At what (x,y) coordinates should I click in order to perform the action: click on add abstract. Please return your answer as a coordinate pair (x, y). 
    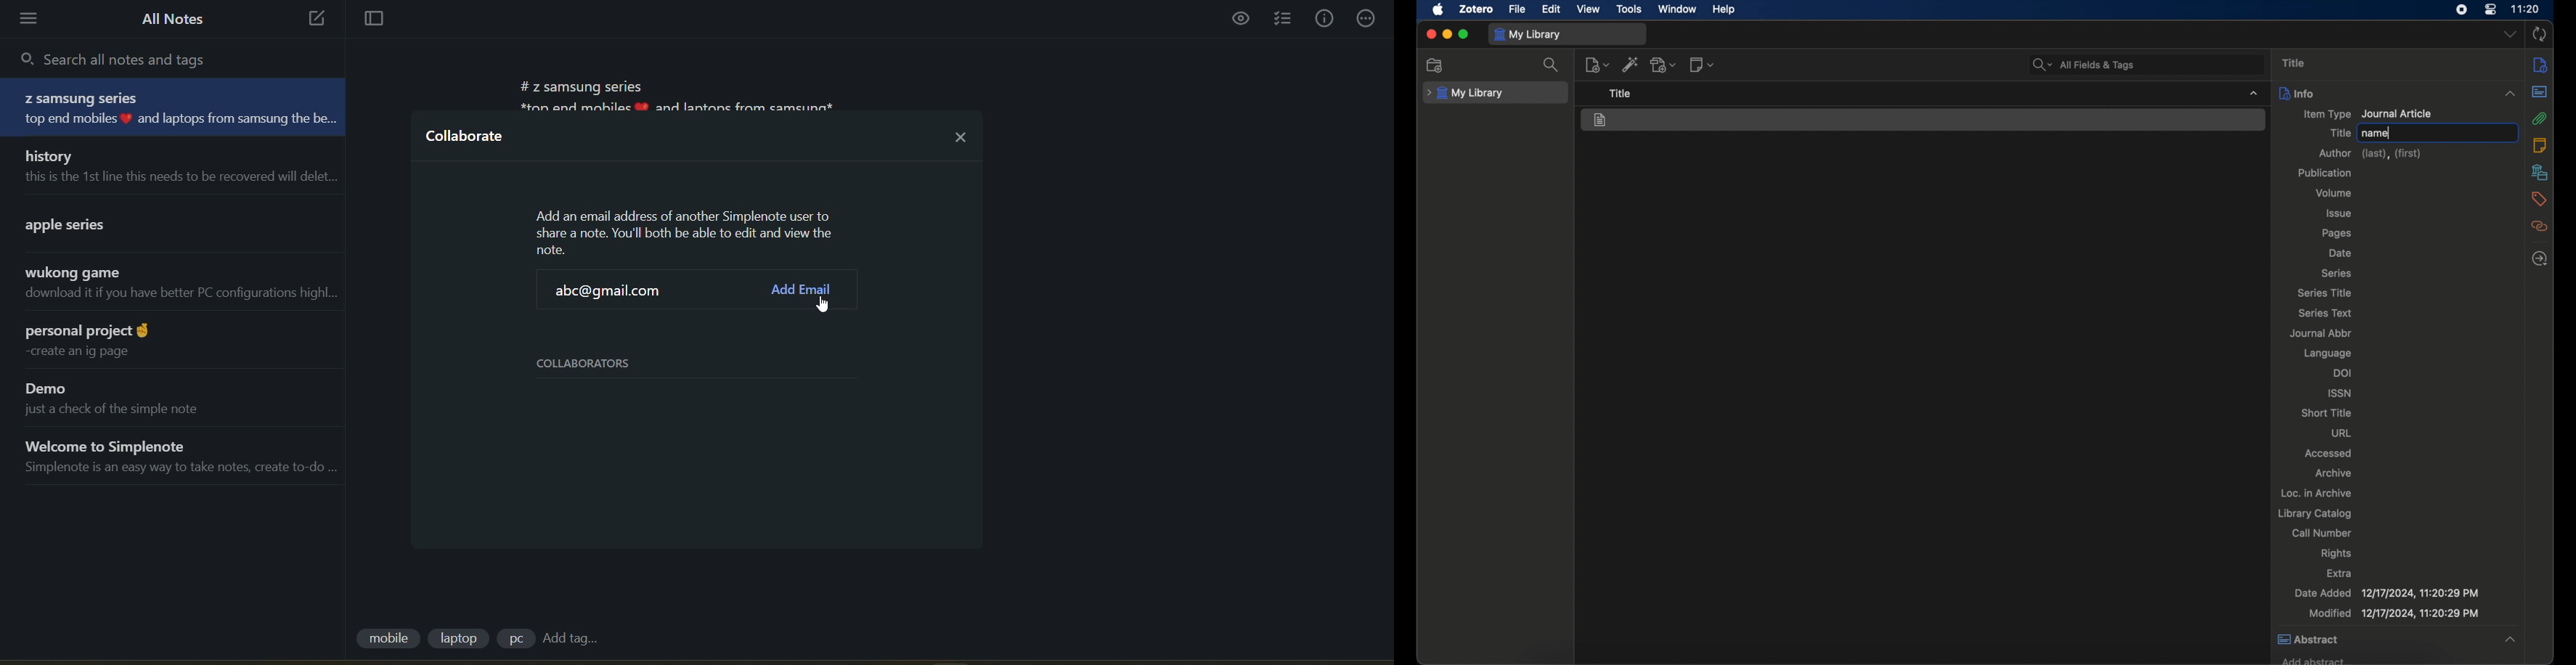
    Looking at the image, I should click on (2313, 659).